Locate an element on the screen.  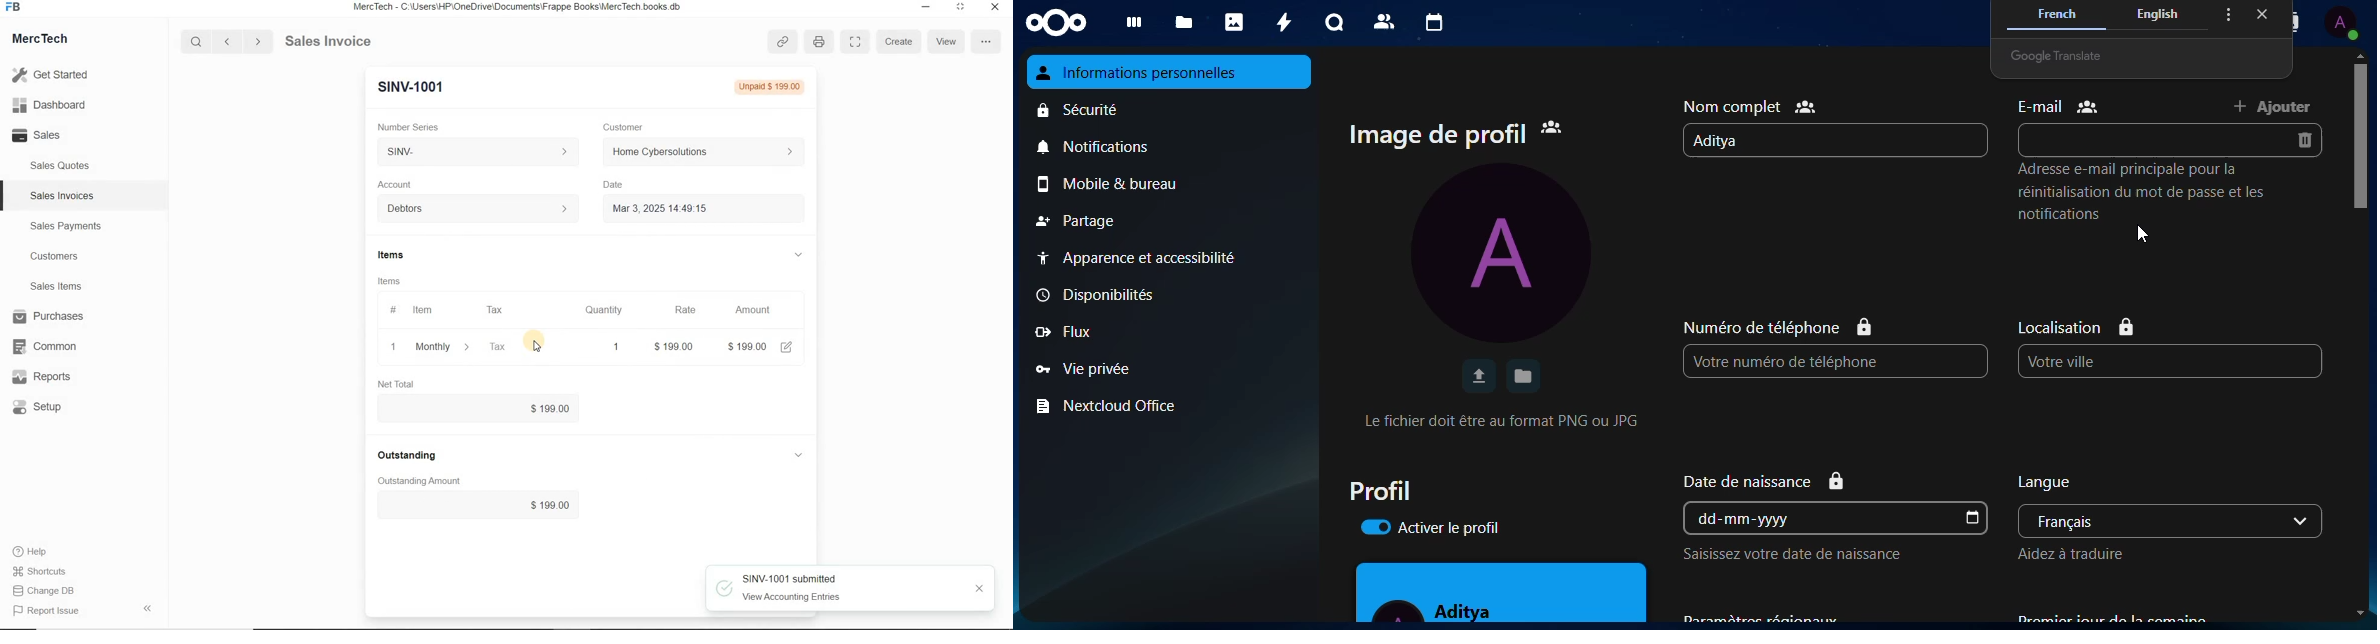
Account dropdown is located at coordinates (479, 210).